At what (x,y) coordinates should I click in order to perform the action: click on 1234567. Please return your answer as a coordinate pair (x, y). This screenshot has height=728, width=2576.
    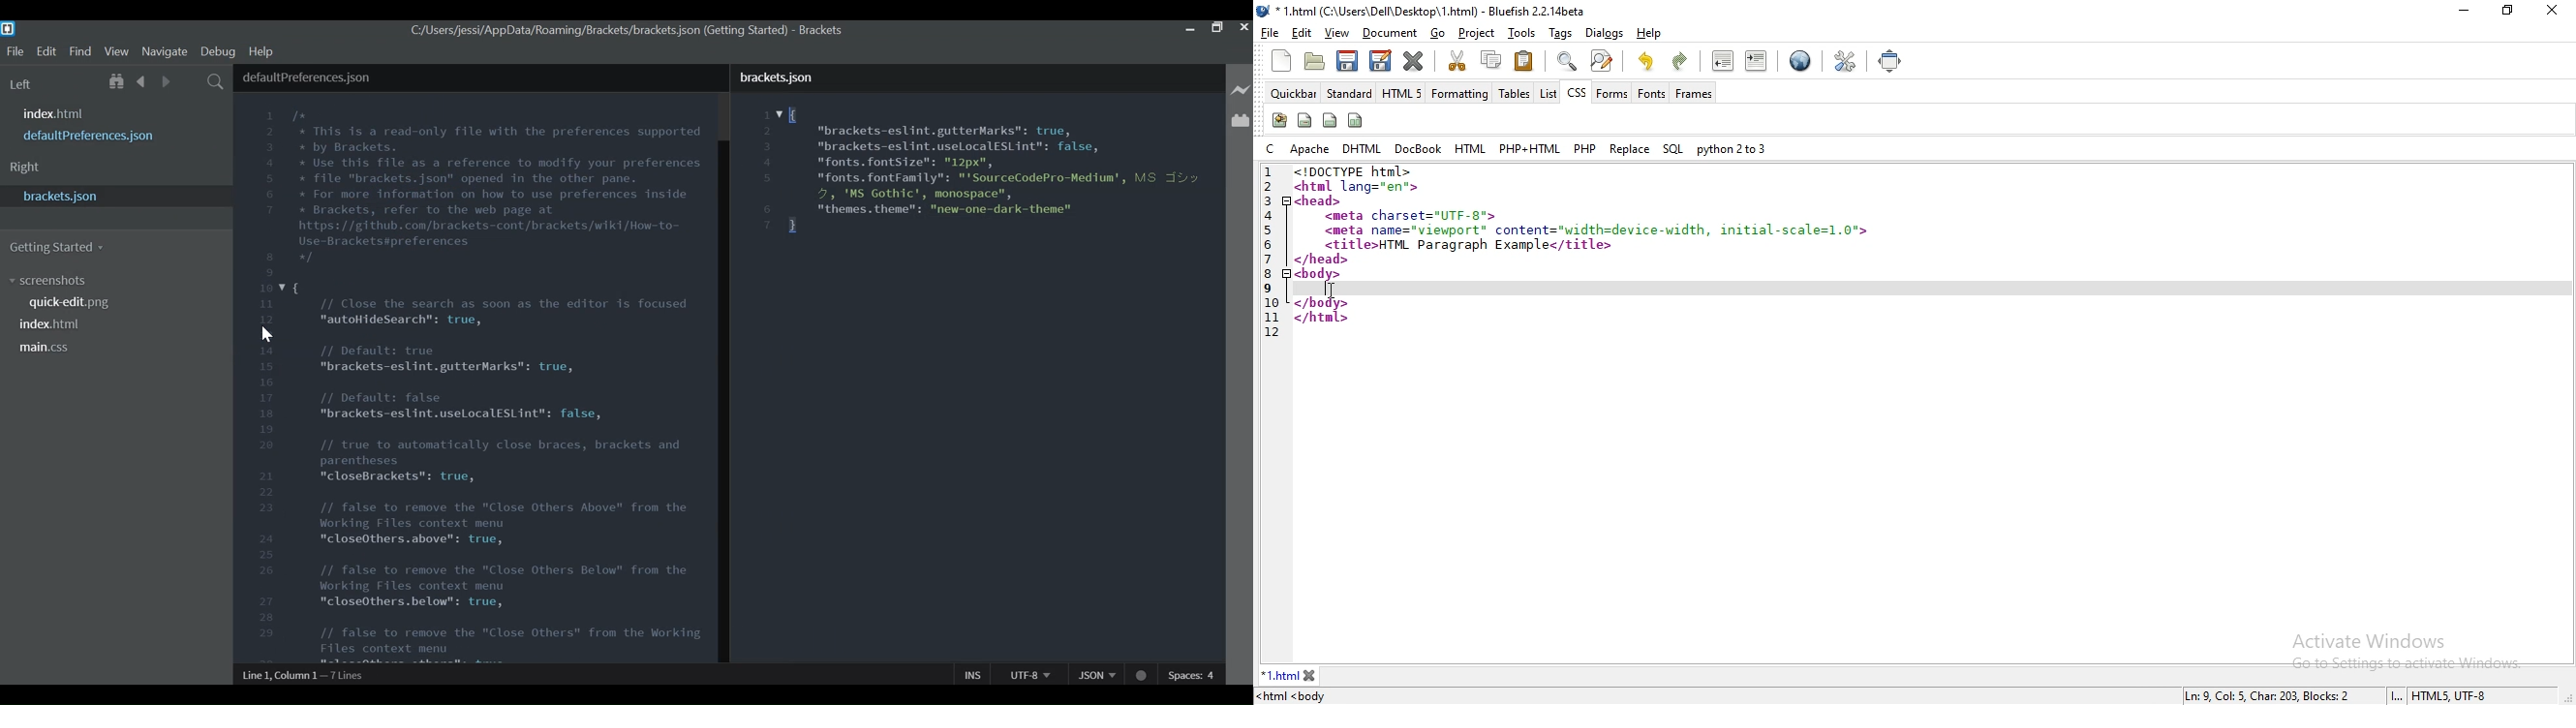
    Looking at the image, I should click on (768, 171).